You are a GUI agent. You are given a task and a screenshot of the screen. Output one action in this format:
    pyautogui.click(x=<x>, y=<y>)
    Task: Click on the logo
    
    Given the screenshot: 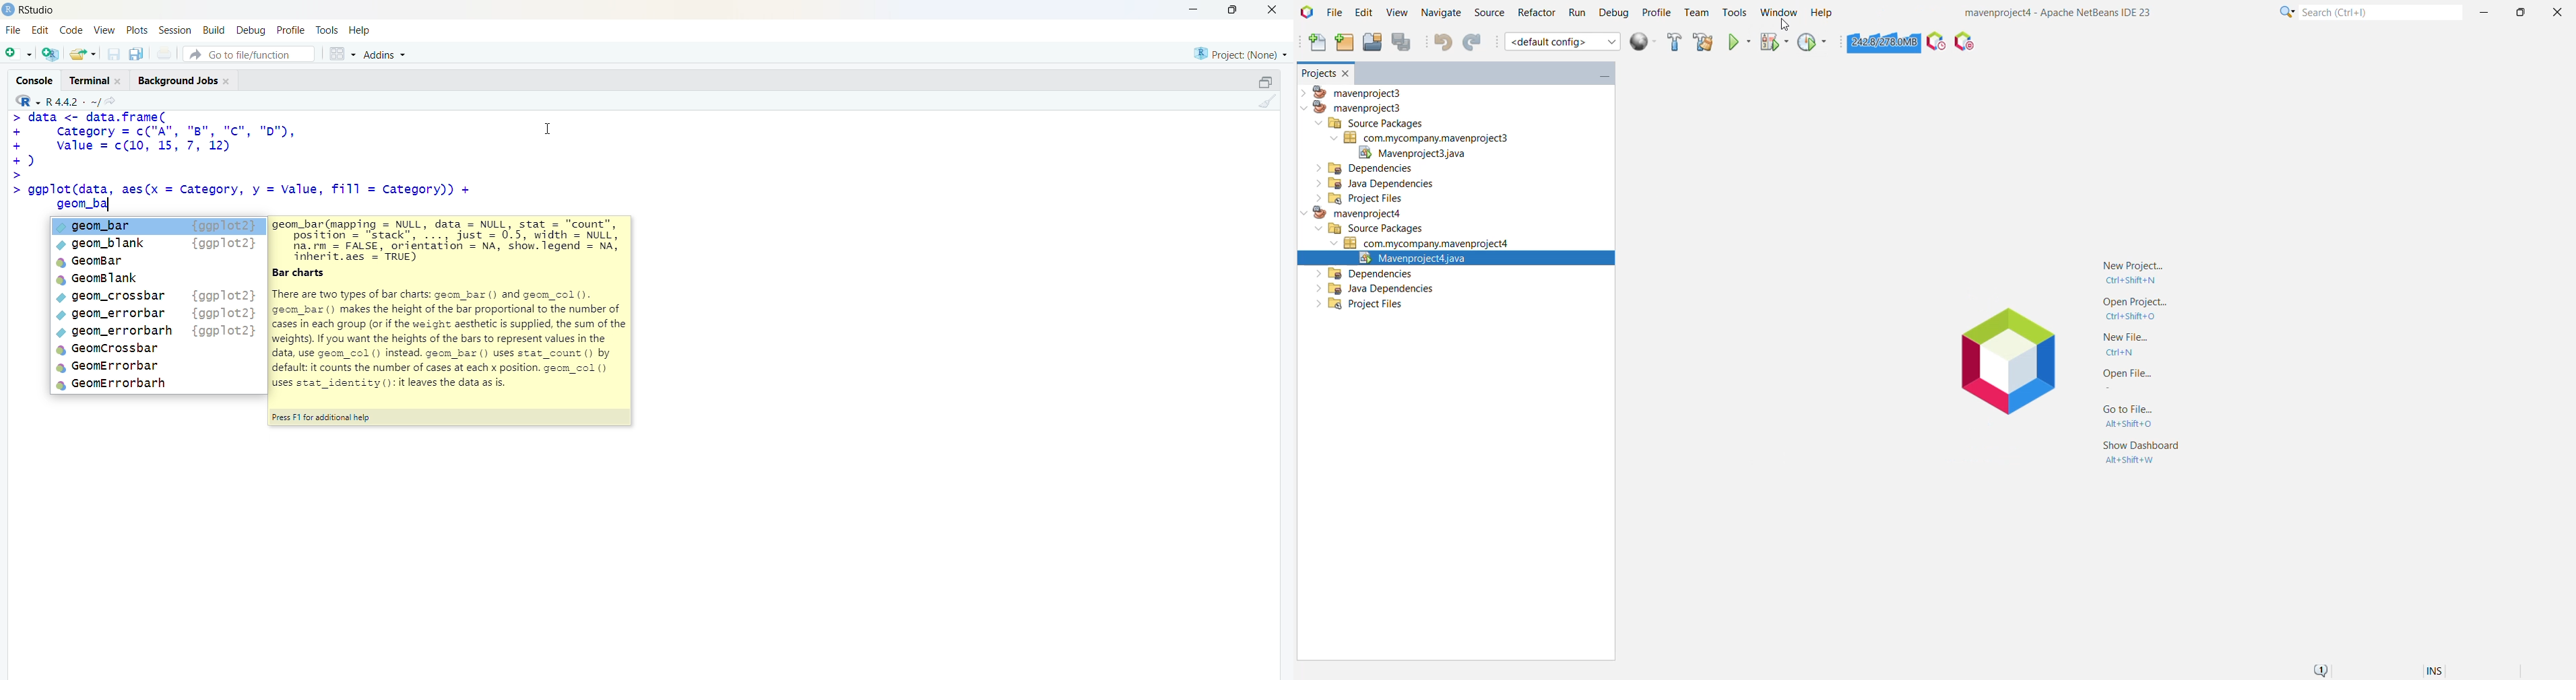 What is the action you would take?
    pyautogui.click(x=9, y=9)
    